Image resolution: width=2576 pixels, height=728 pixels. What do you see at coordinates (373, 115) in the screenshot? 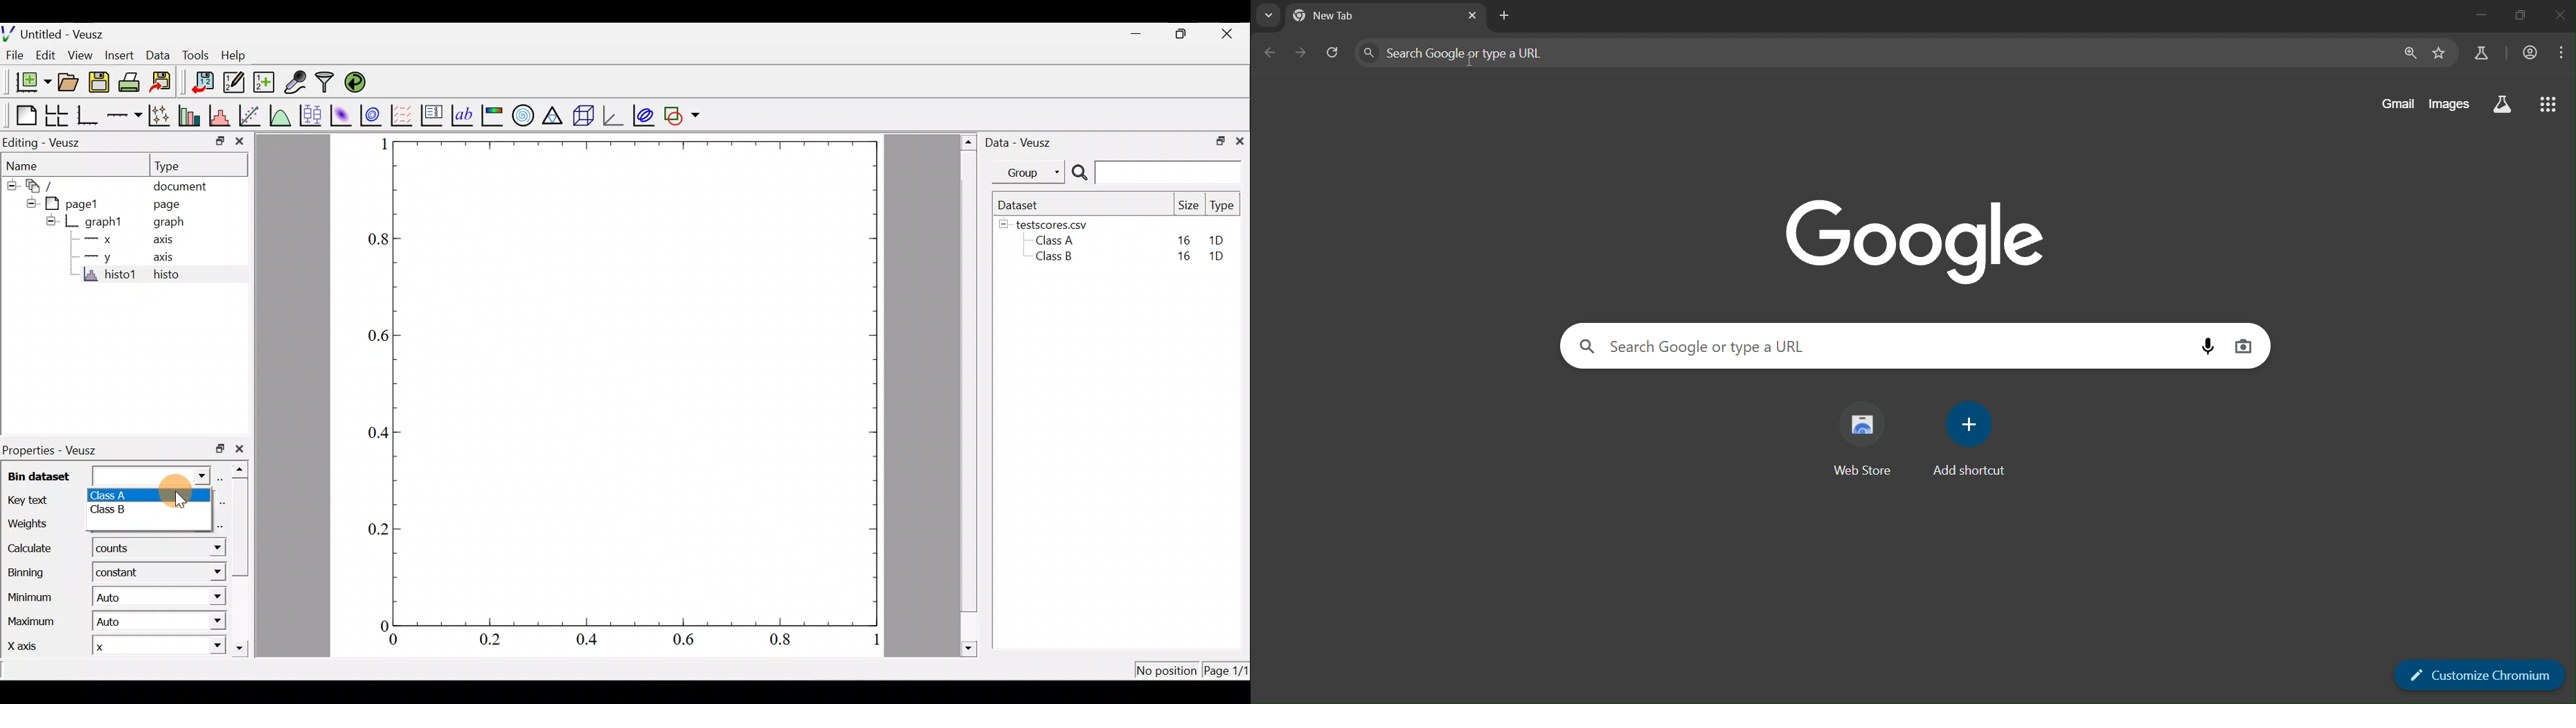
I see `Plot a 2d dataset as contours` at bounding box center [373, 115].